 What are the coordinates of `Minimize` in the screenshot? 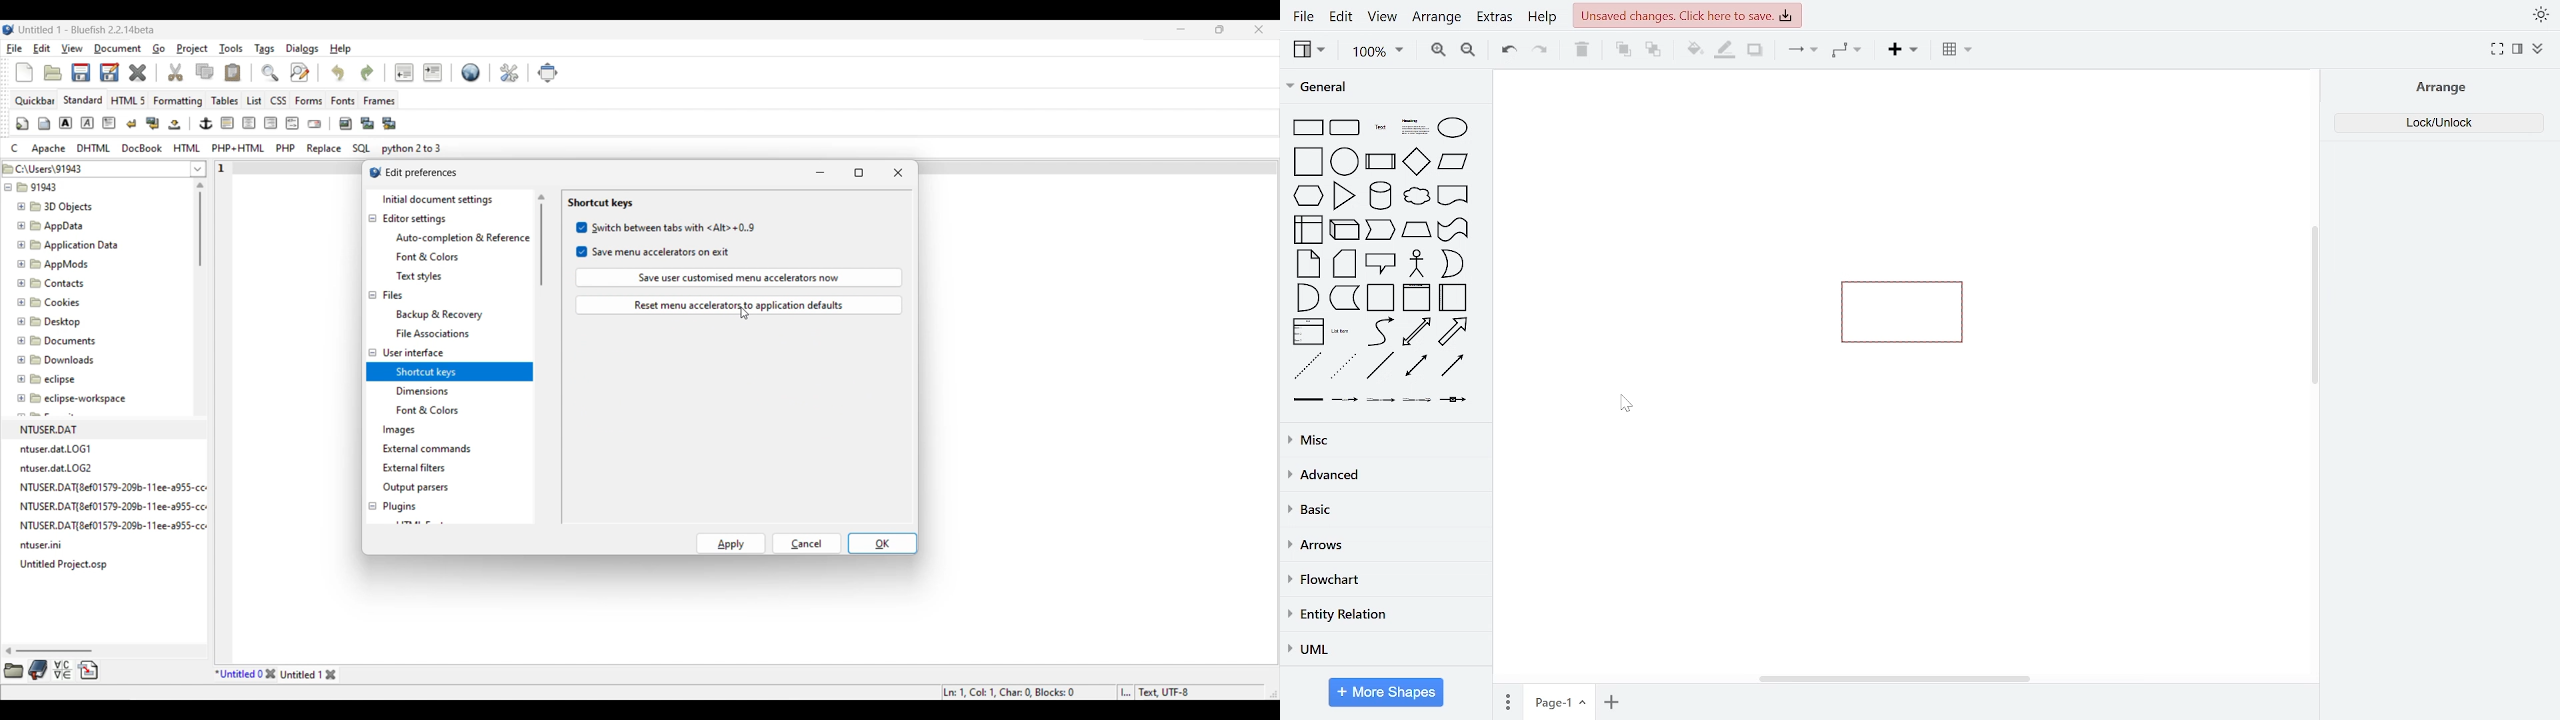 It's located at (1181, 29).